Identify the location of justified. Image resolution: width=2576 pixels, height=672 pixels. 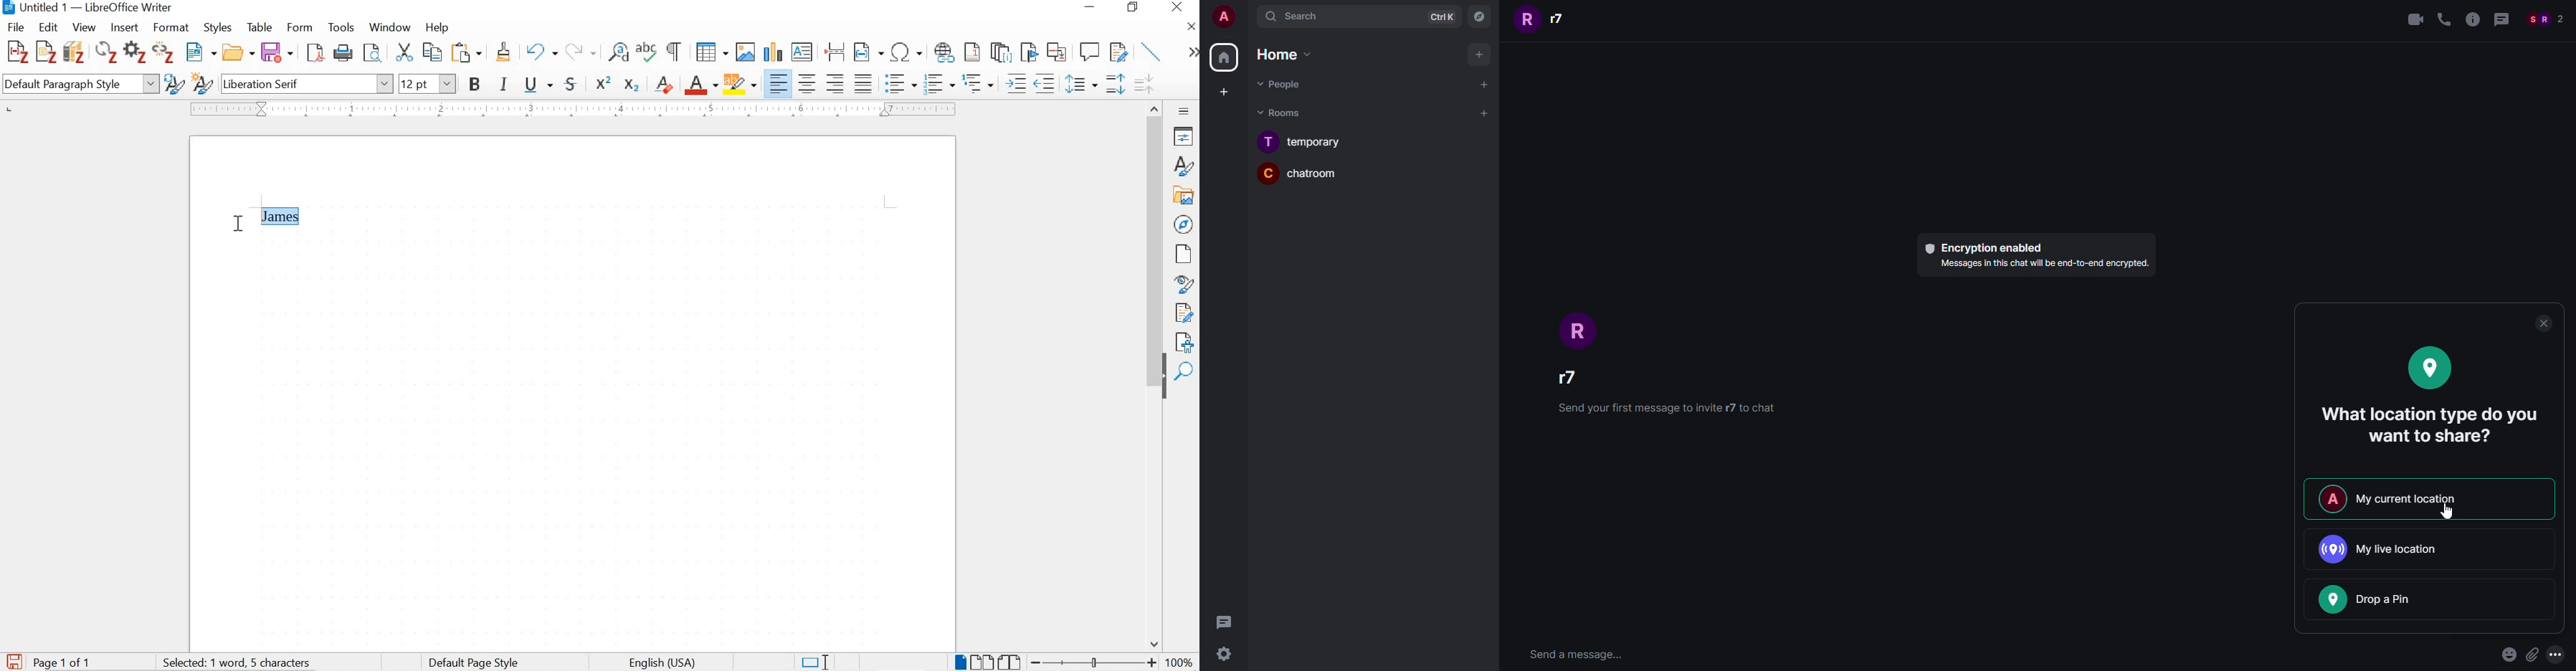
(864, 82).